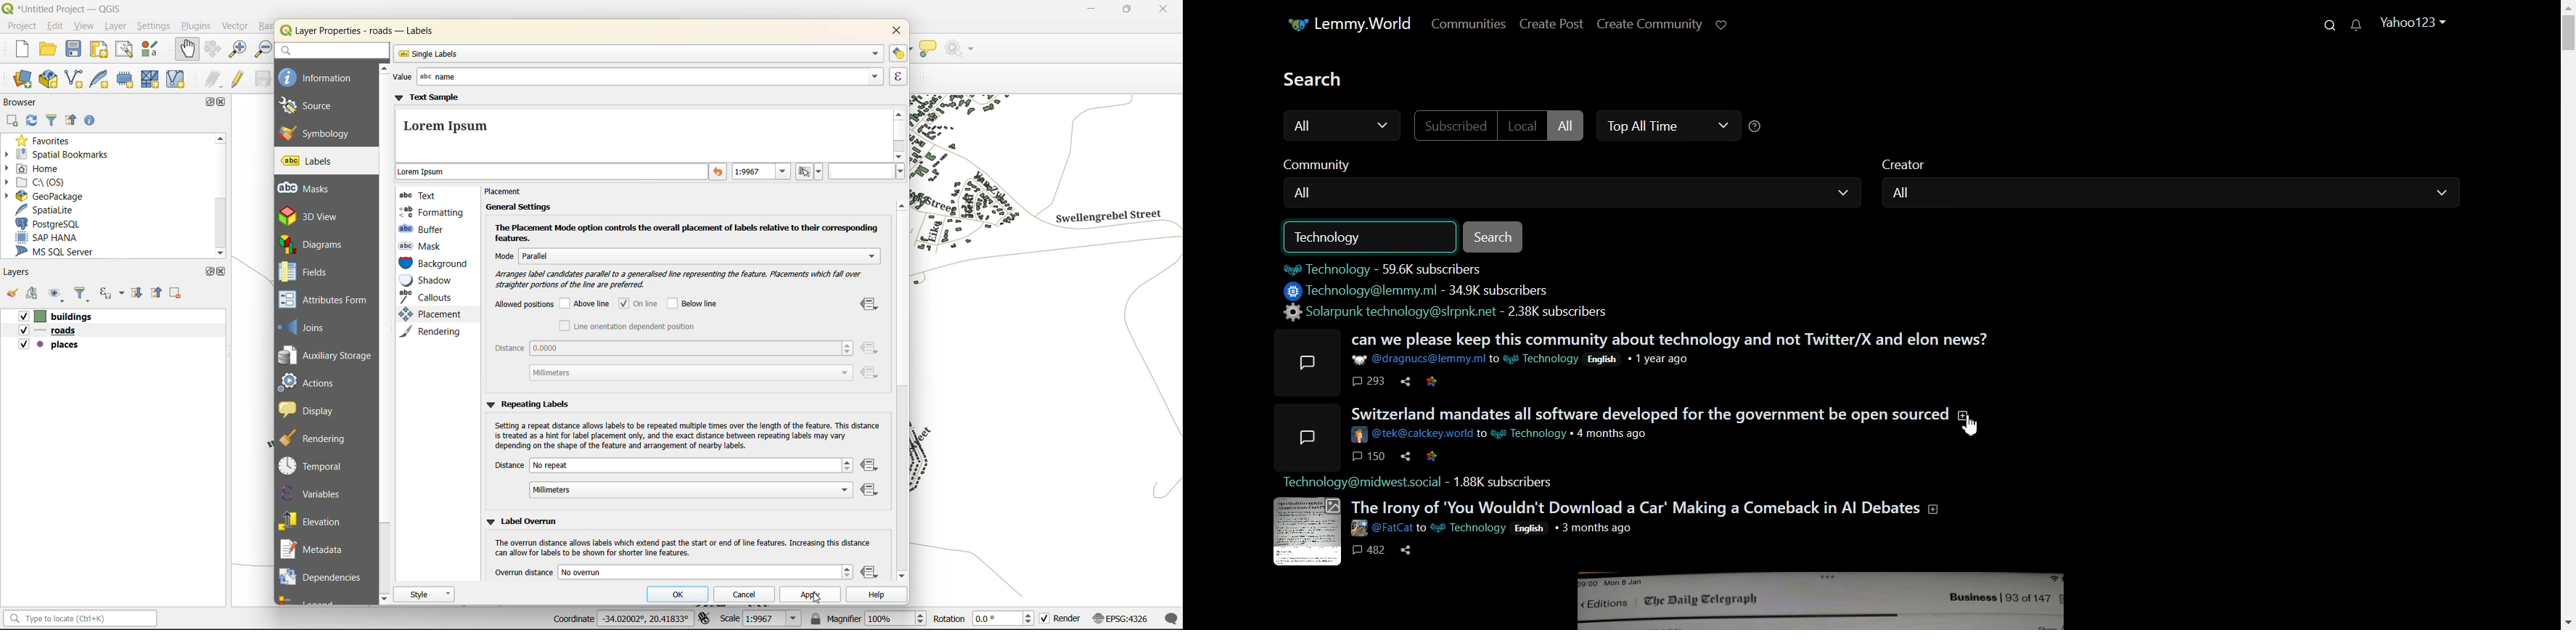 The image size is (2576, 644). Describe the element at coordinates (1369, 382) in the screenshot. I see `293 comment` at that location.